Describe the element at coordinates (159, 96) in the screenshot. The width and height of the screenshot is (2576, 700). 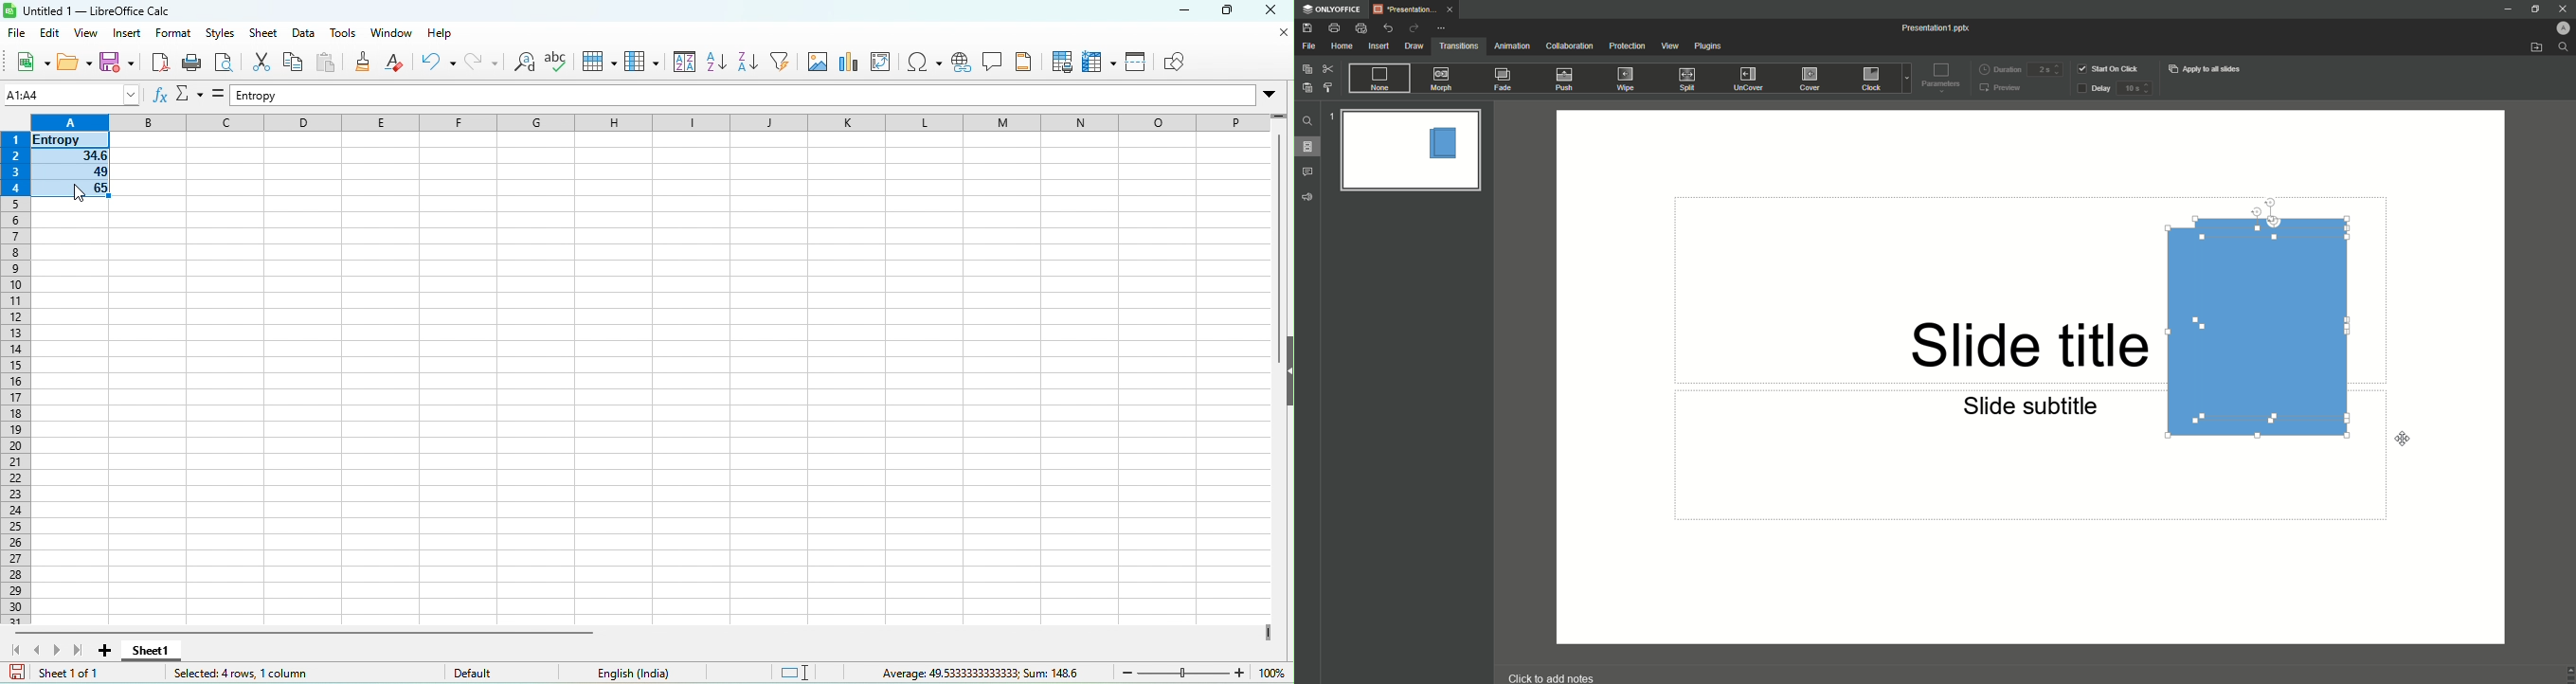
I see `function wizard` at that location.